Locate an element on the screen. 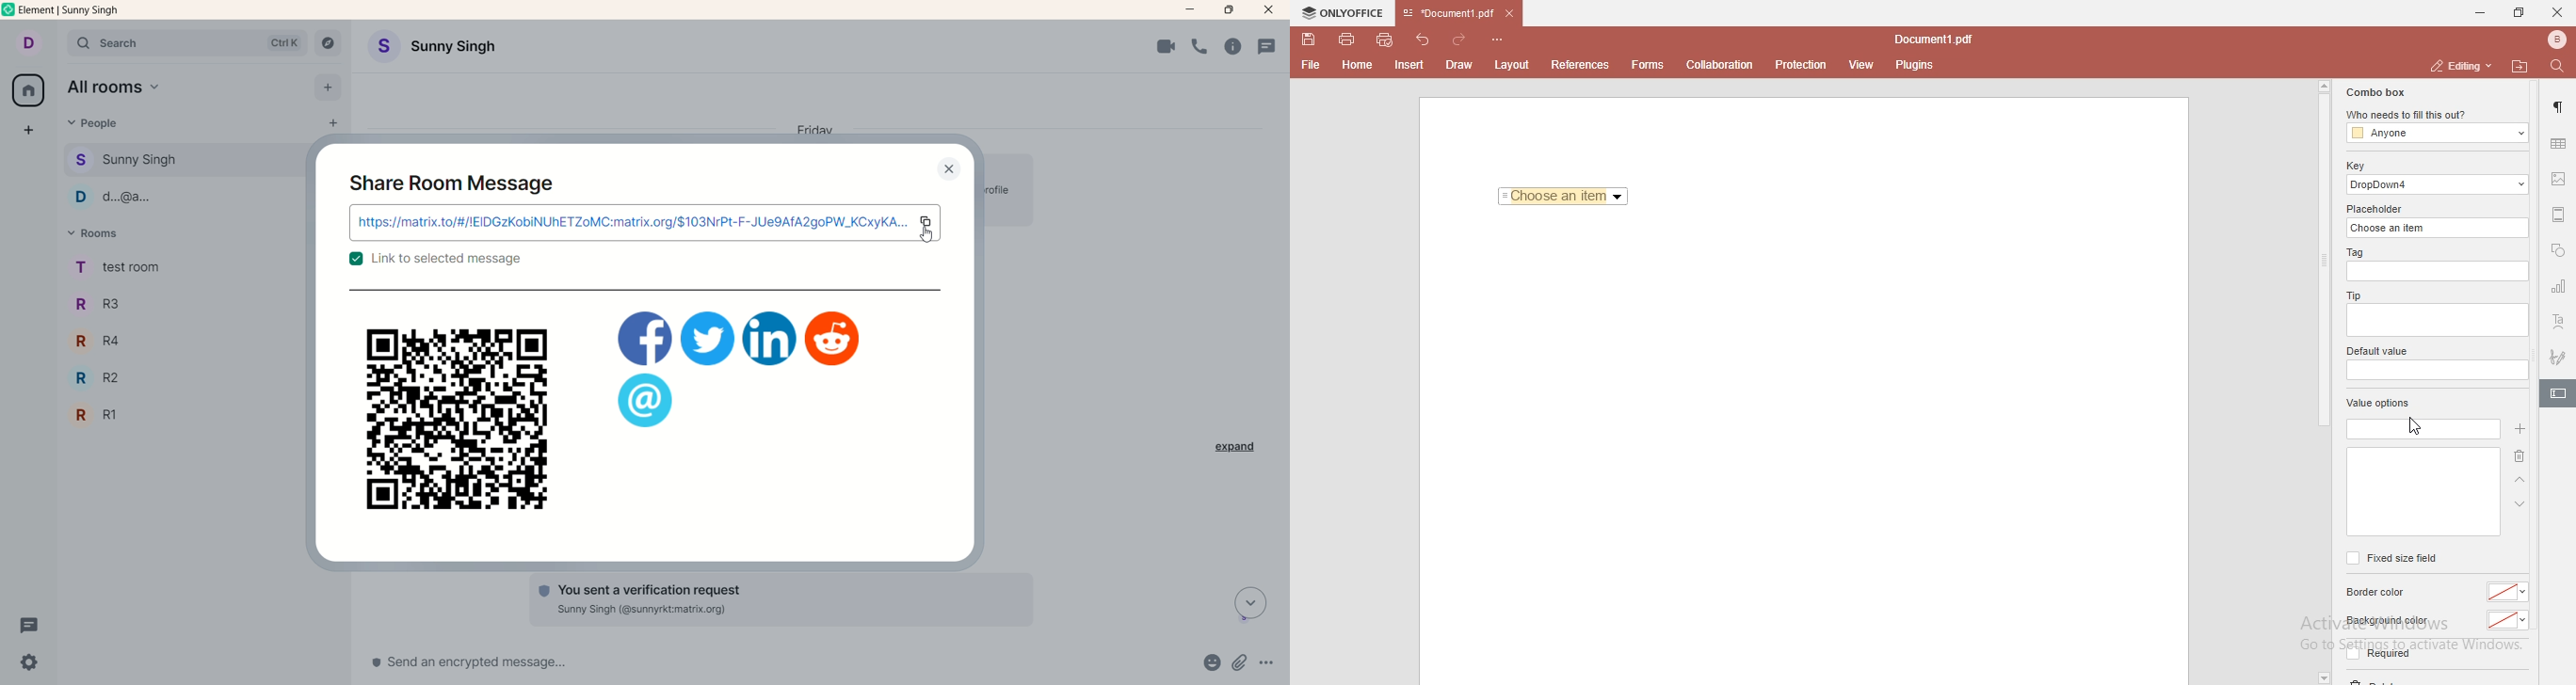  References is located at coordinates (1578, 65).